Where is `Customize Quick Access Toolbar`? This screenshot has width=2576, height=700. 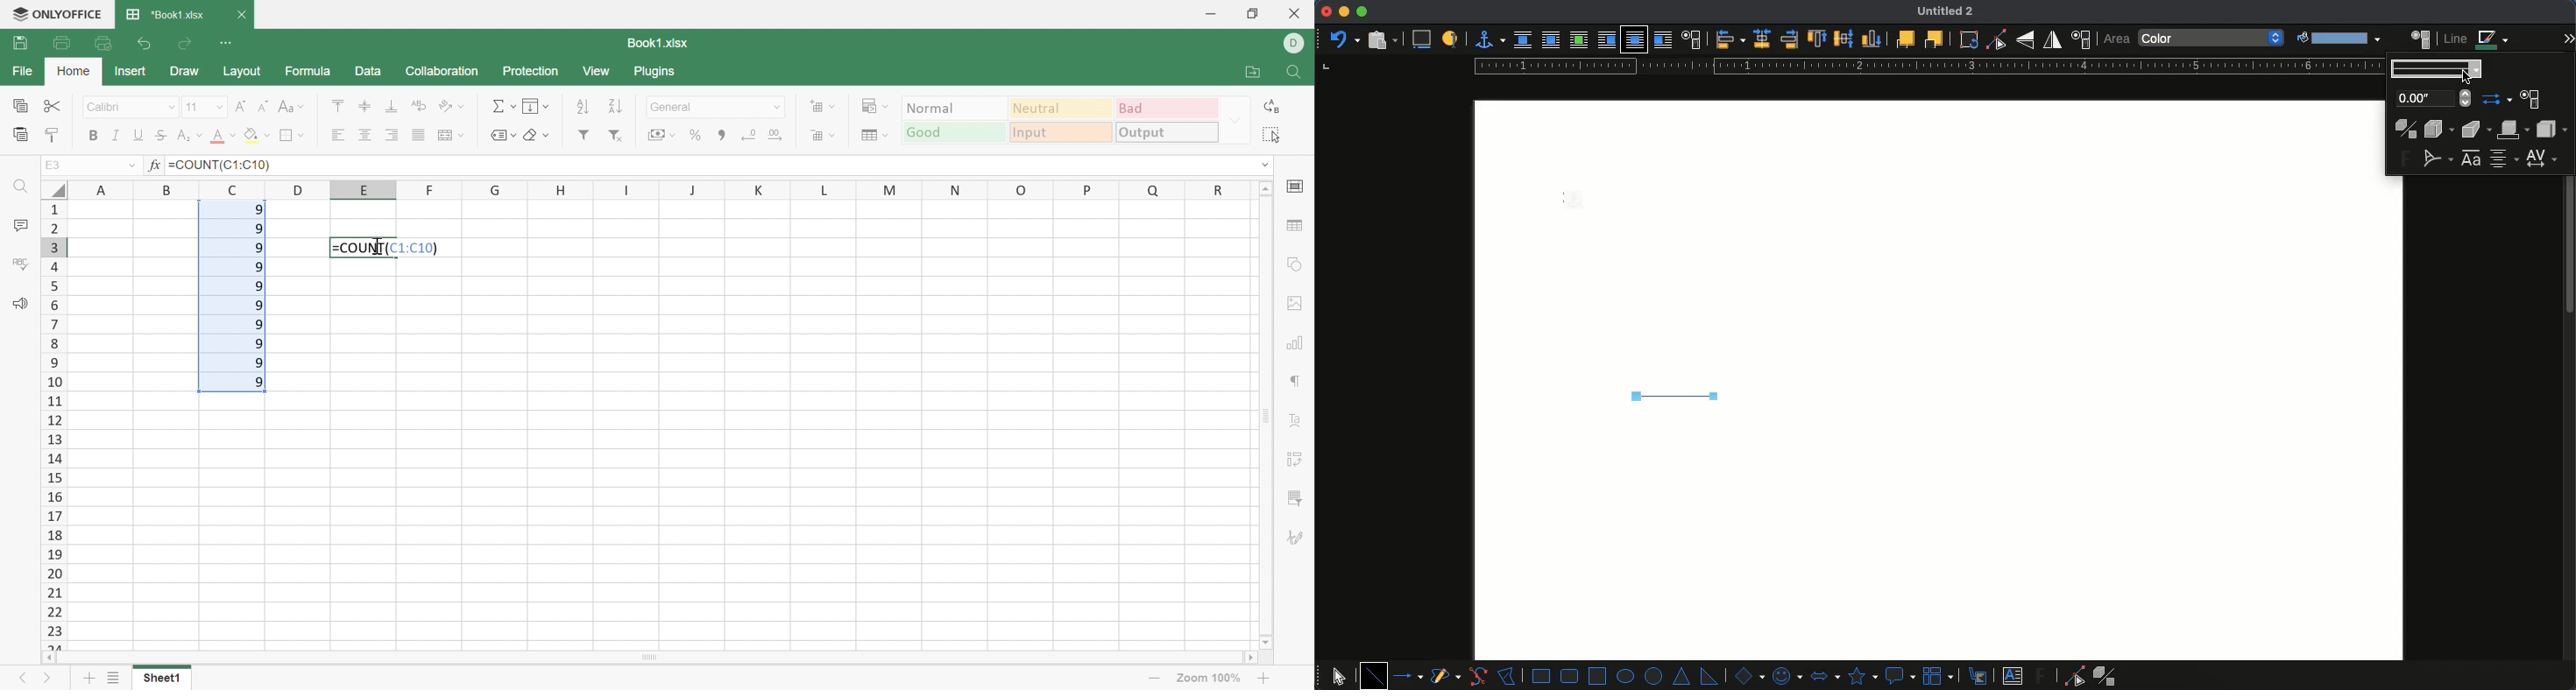 Customize Quick Access Toolbar is located at coordinates (225, 42).